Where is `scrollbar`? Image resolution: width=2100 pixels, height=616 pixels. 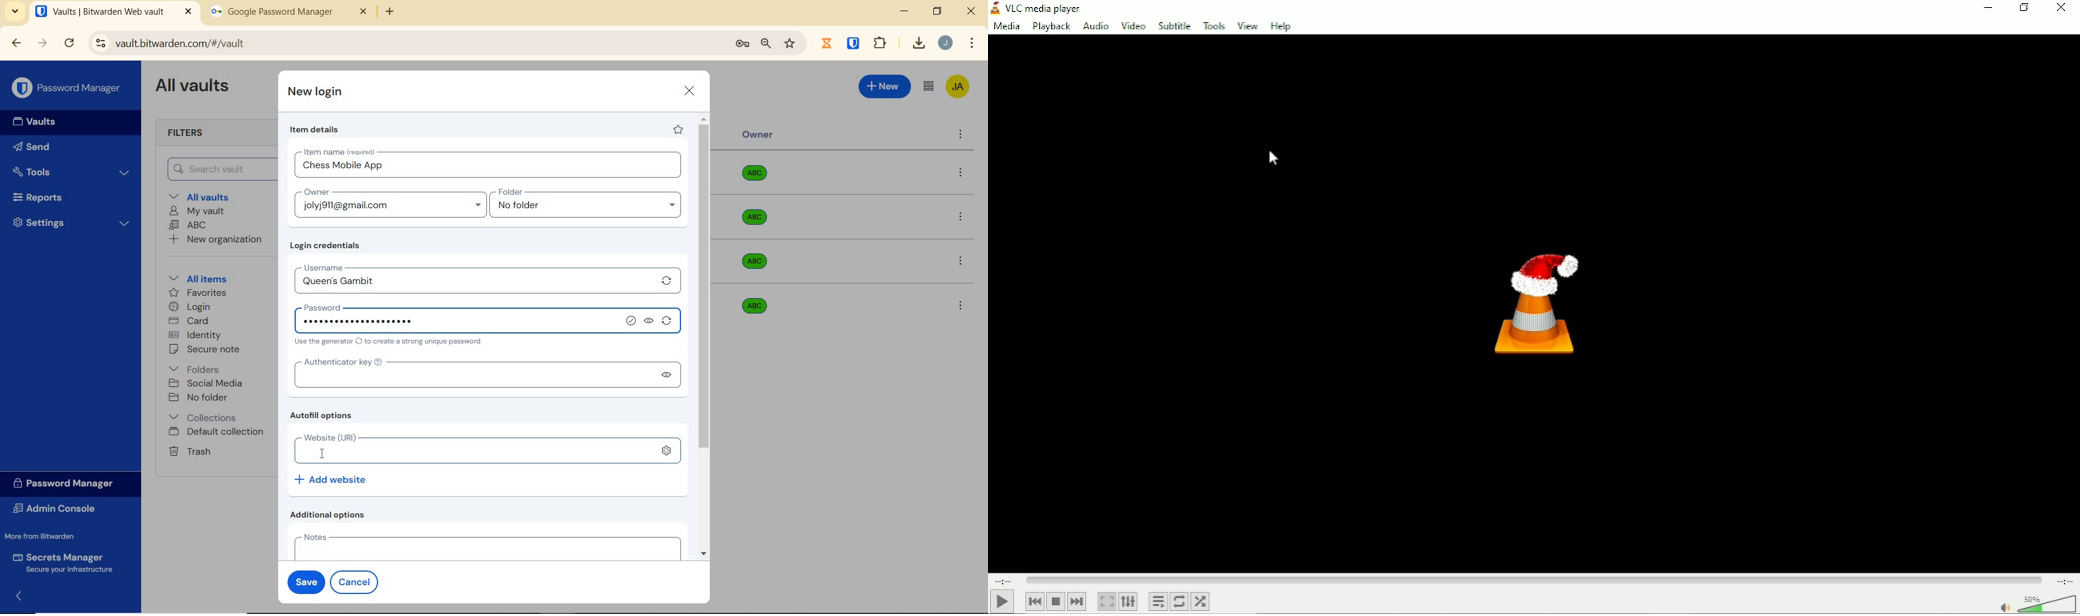 scrollbar is located at coordinates (705, 336).